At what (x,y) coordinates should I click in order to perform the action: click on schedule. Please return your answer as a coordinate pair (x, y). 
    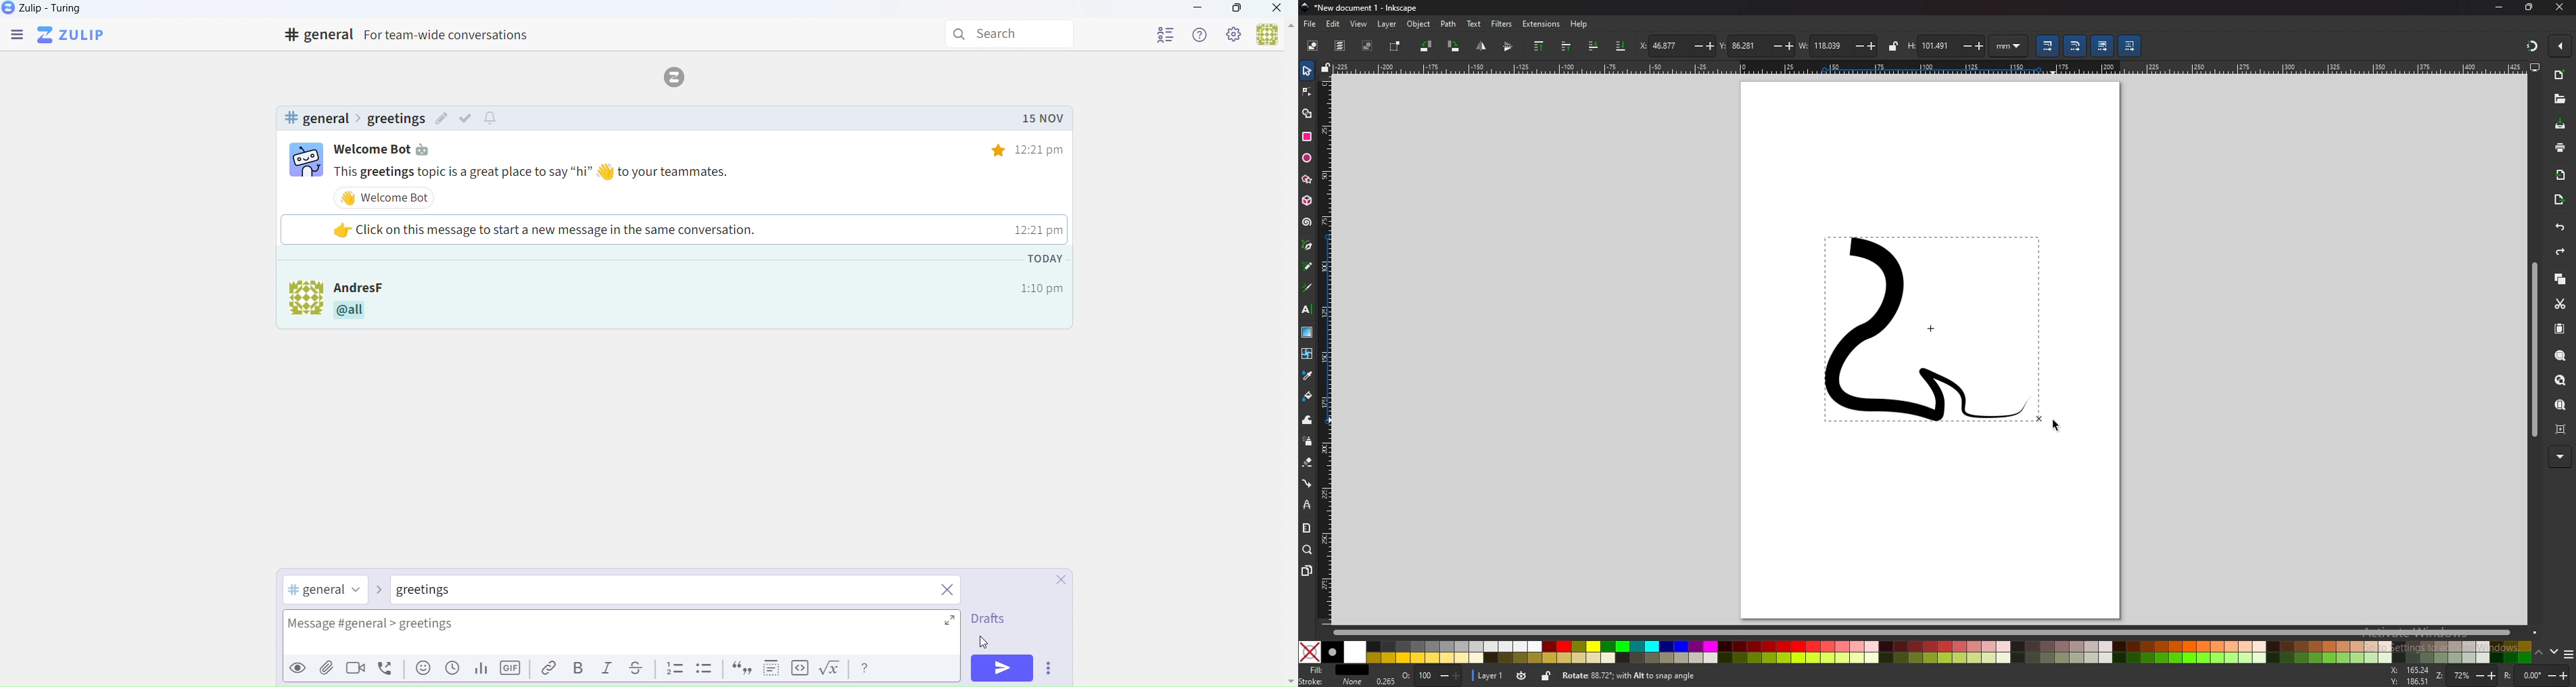
    Looking at the image, I should click on (452, 672).